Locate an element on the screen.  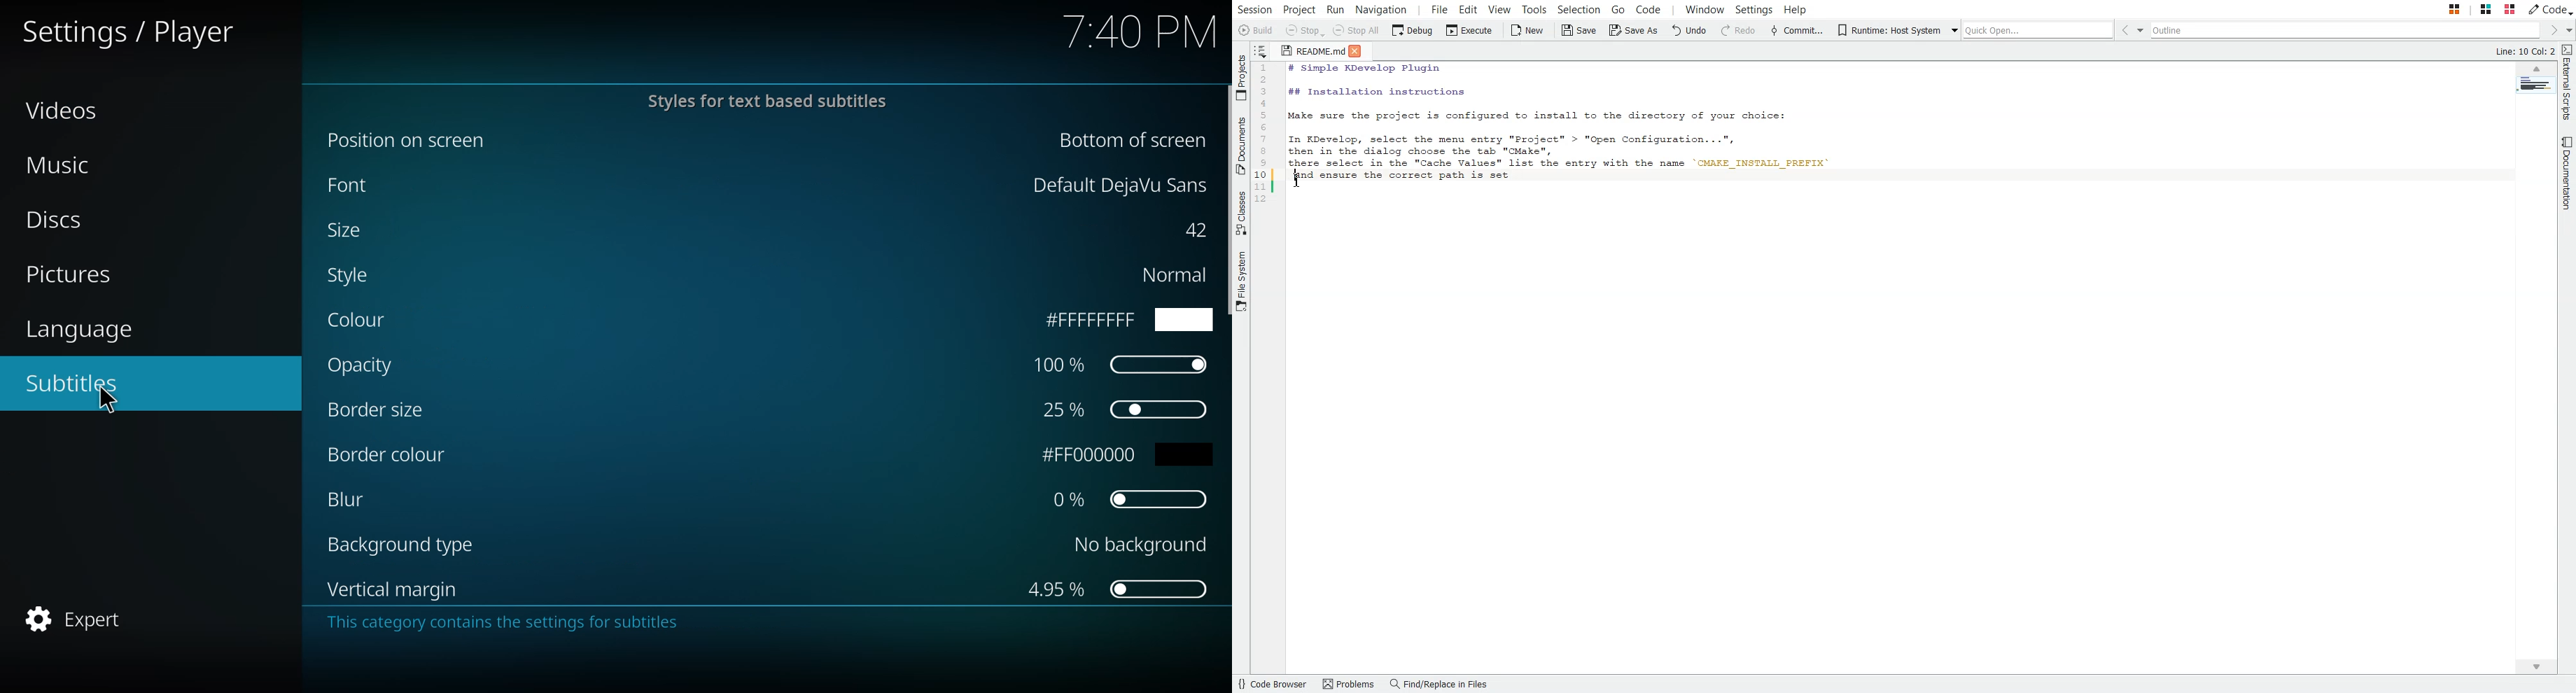
Project is located at coordinates (1299, 8).